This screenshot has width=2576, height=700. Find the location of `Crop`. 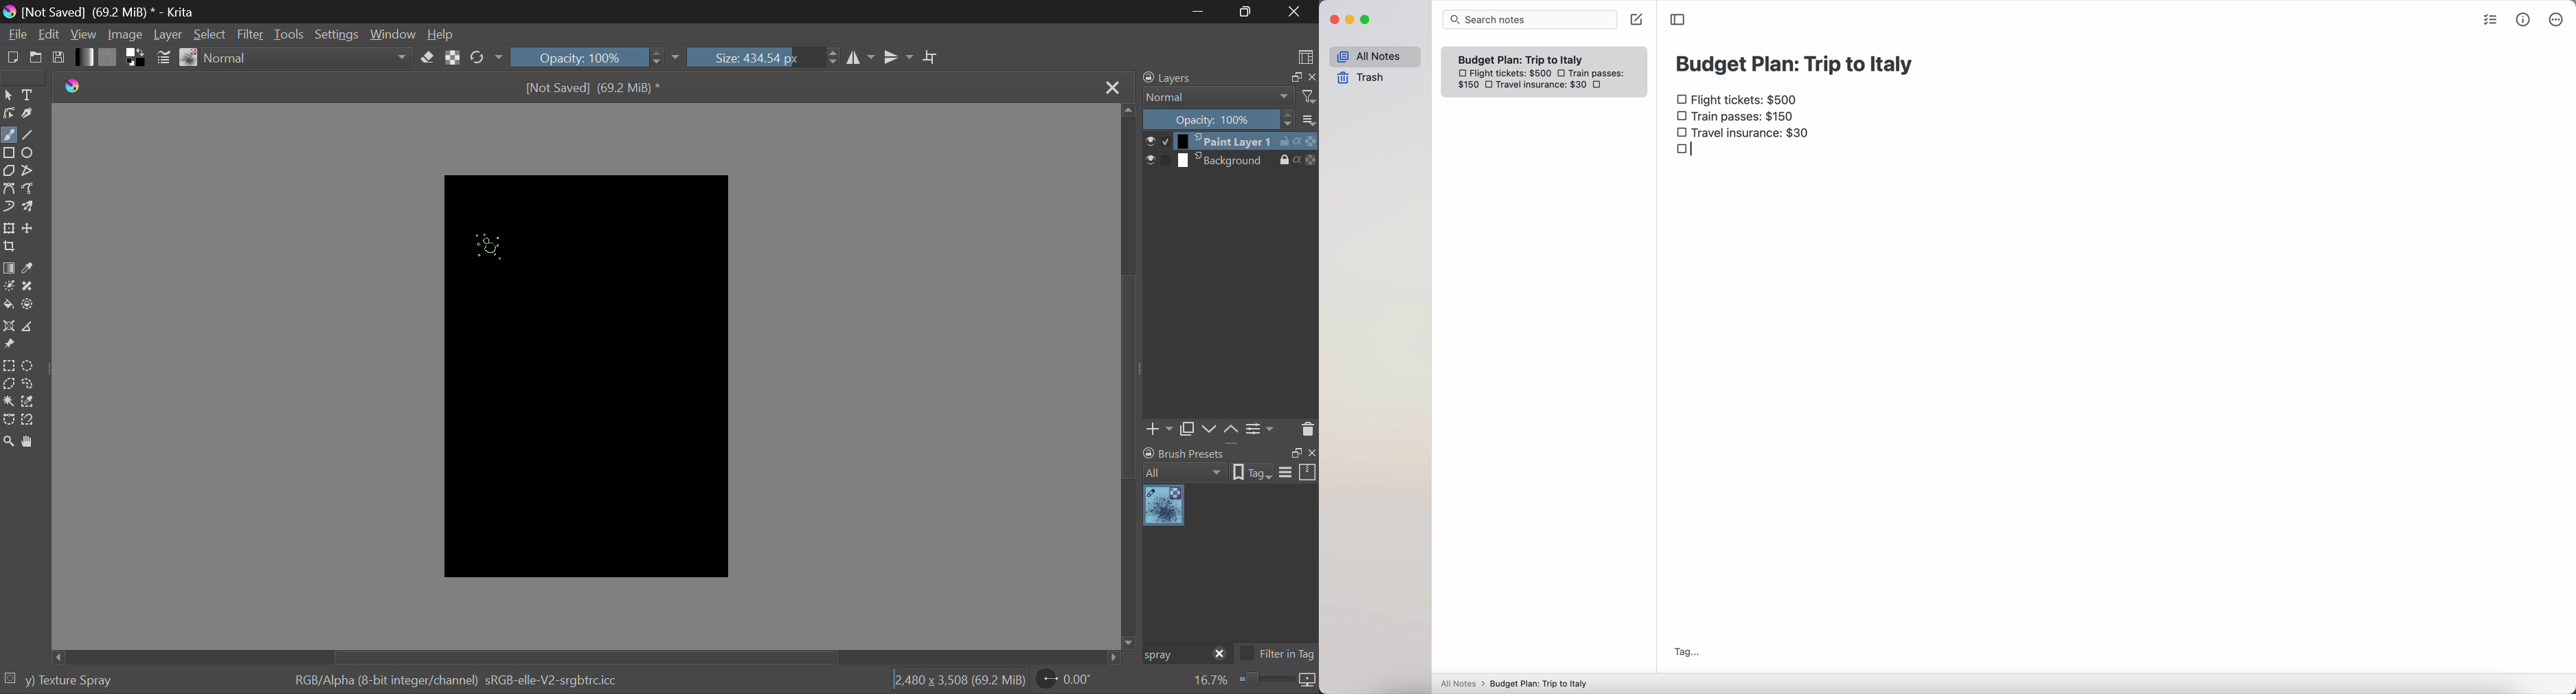

Crop is located at coordinates (932, 58).